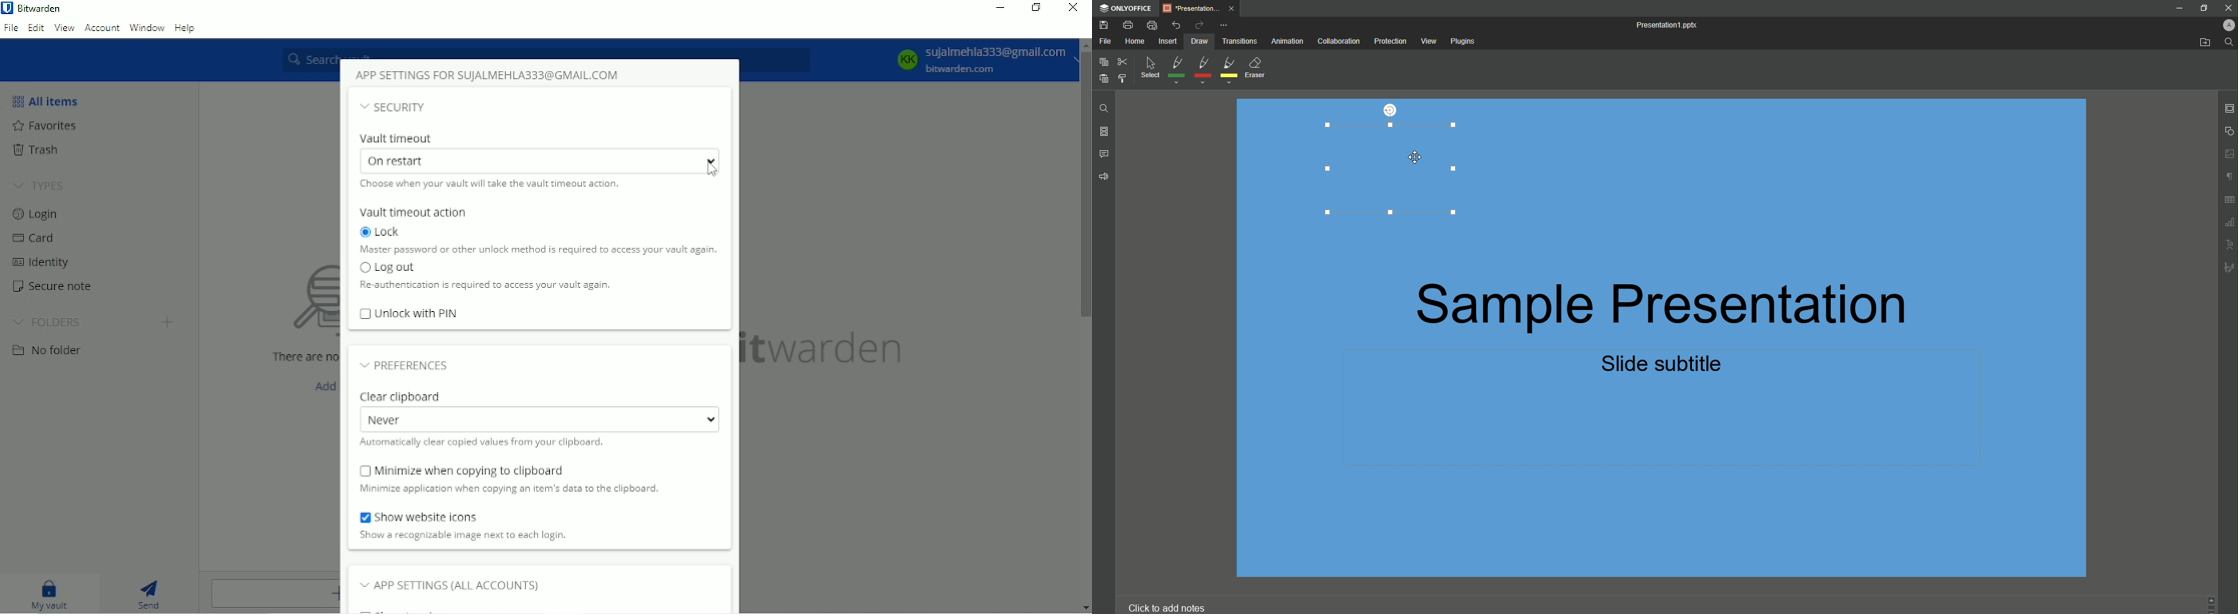 This screenshot has width=2240, height=616. I want to click on Redo, so click(1198, 25).